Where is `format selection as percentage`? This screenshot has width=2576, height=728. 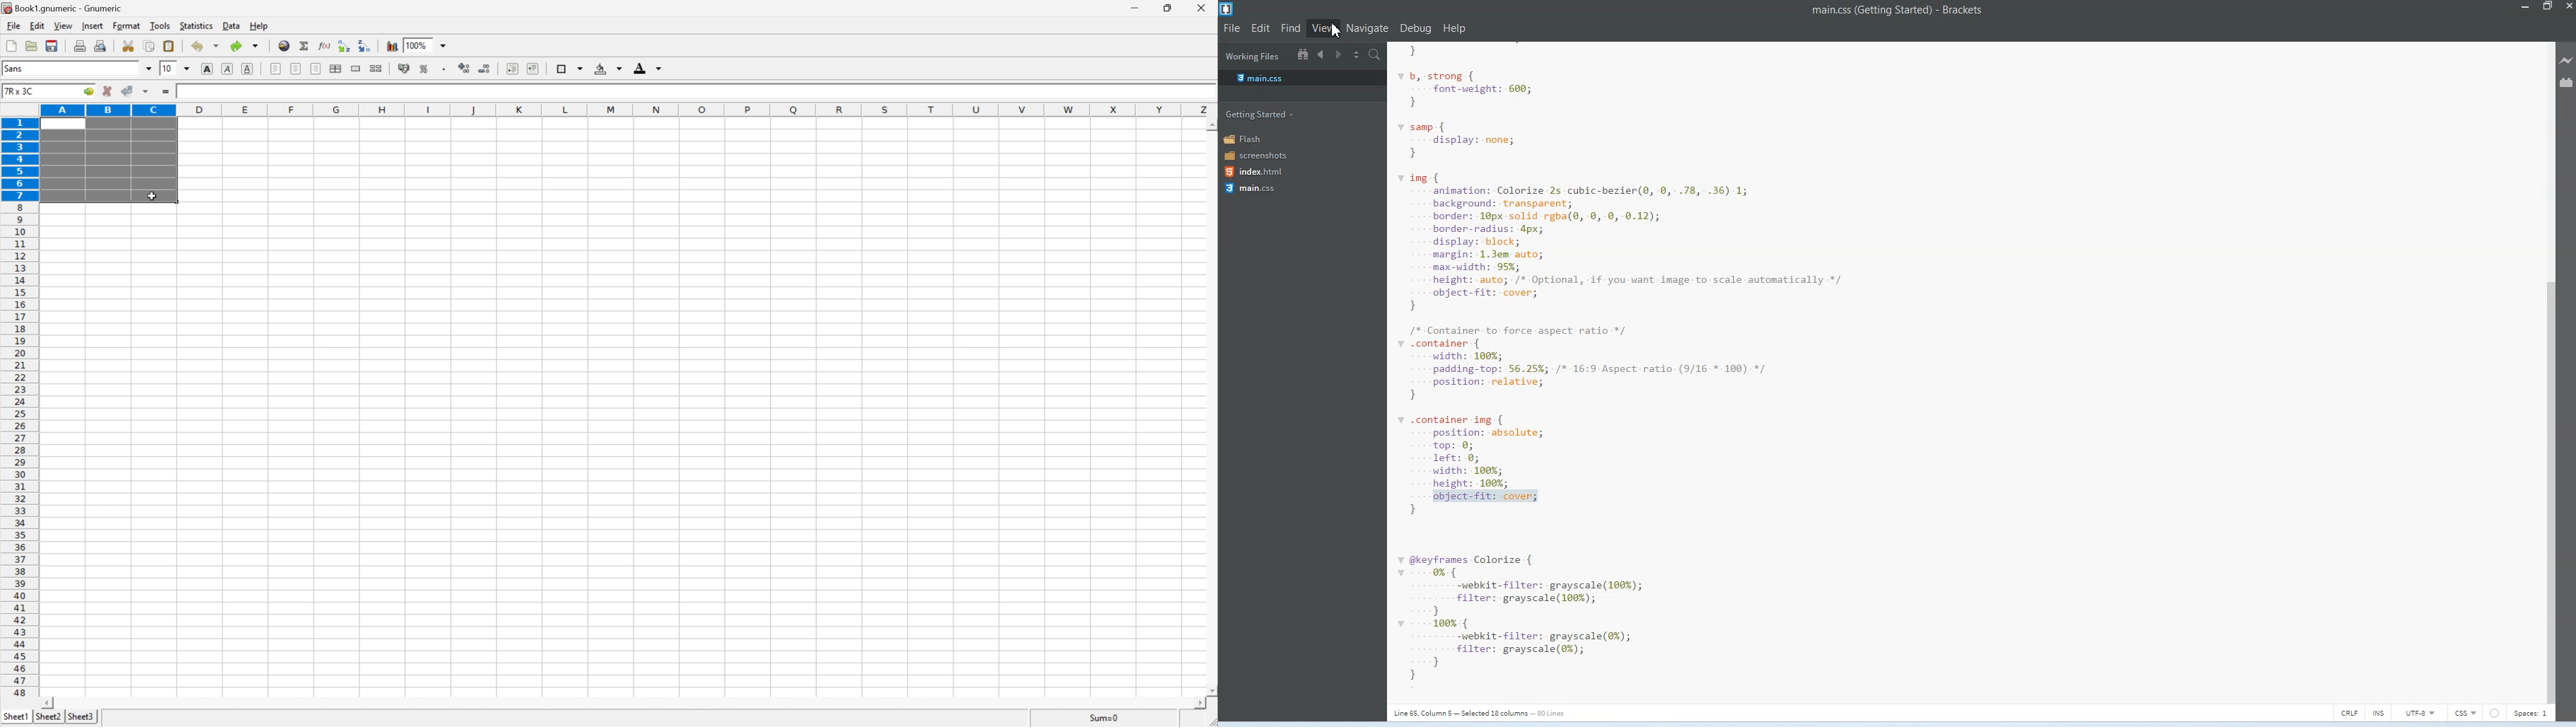 format selection as percentage is located at coordinates (425, 69).